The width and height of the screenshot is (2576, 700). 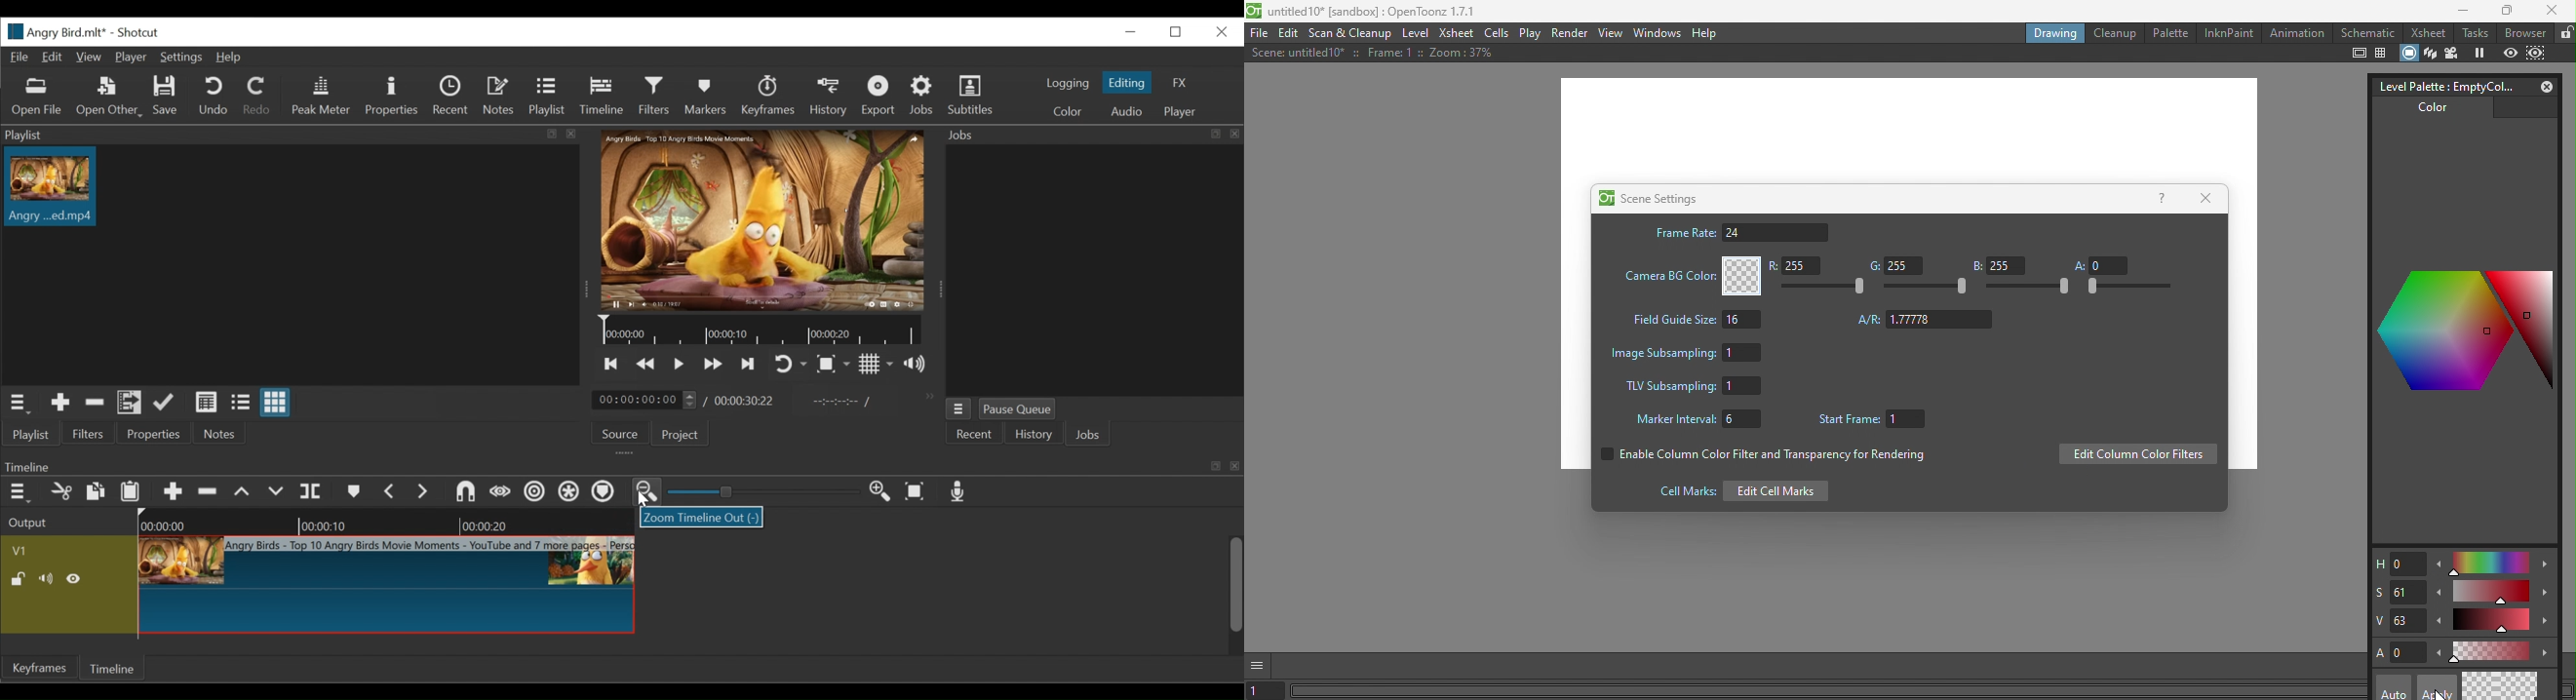 What do you see at coordinates (2543, 86) in the screenshot?
I see `Close` at bounding box center [2543, 86].